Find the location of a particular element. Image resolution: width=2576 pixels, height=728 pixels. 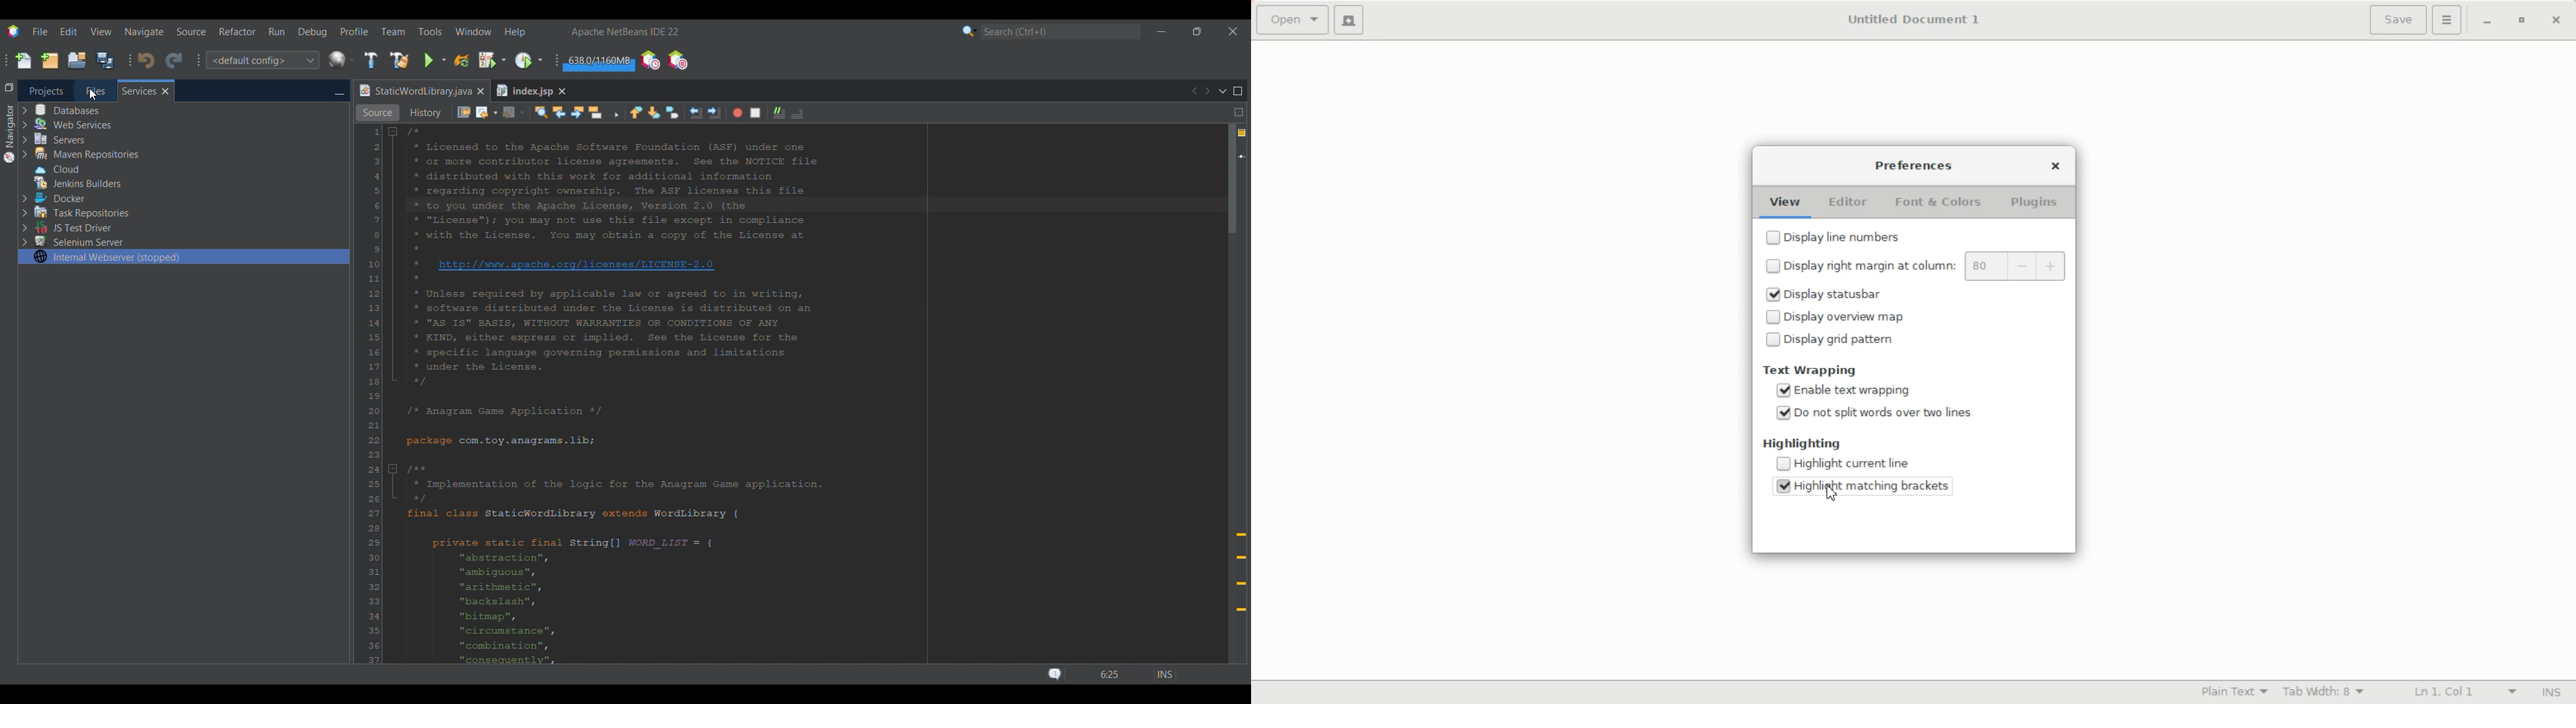

(un)check Disable Display right margin at column is located at coordinates (1857, 265).